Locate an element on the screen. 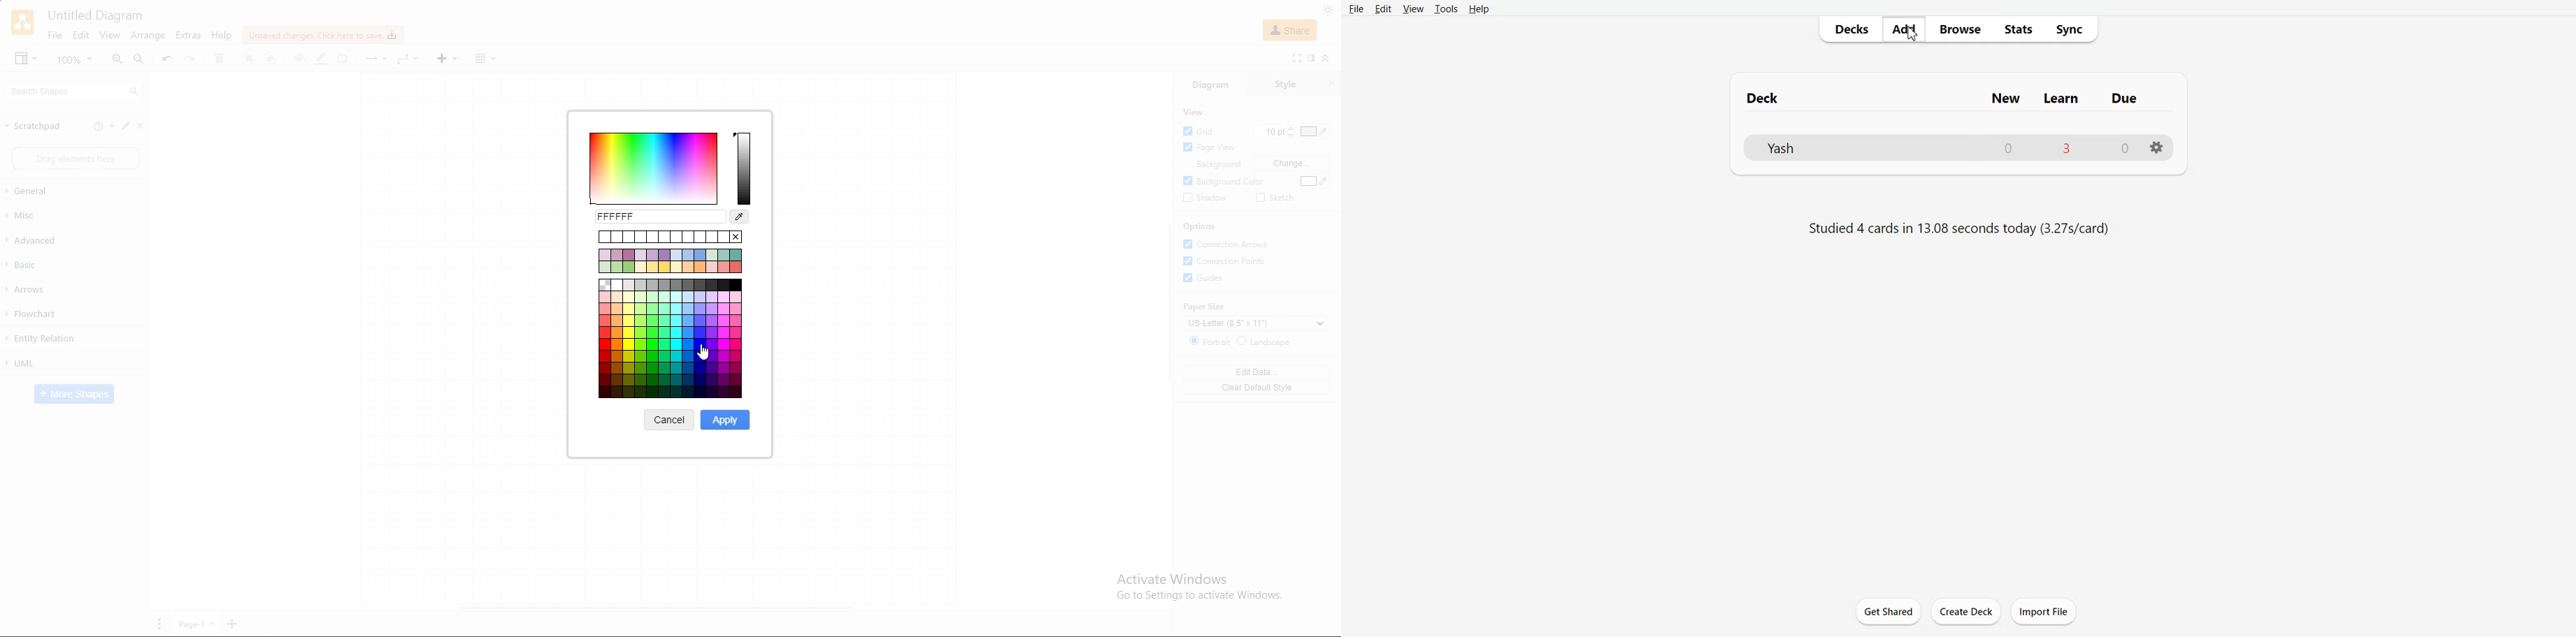  previous colors is located at coordinates (671, 236).